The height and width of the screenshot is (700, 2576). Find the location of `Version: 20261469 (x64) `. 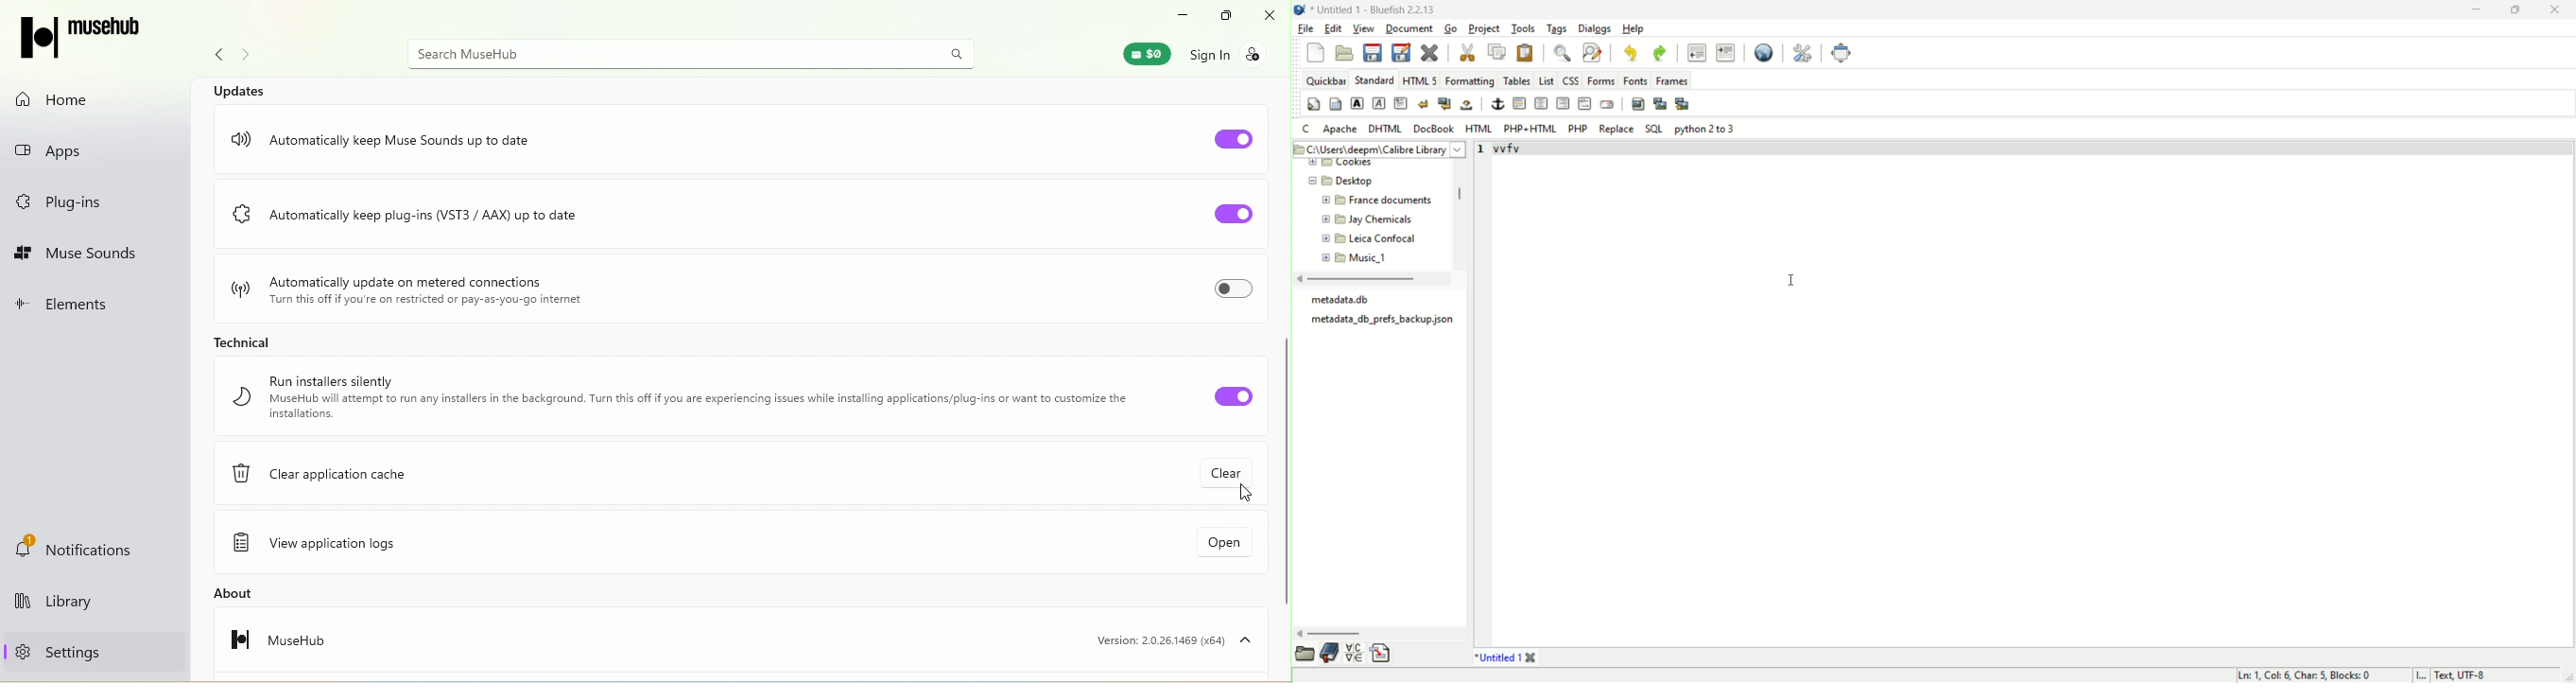

Version: 20261469 (x64)  is located at coordinates (1168, 639).